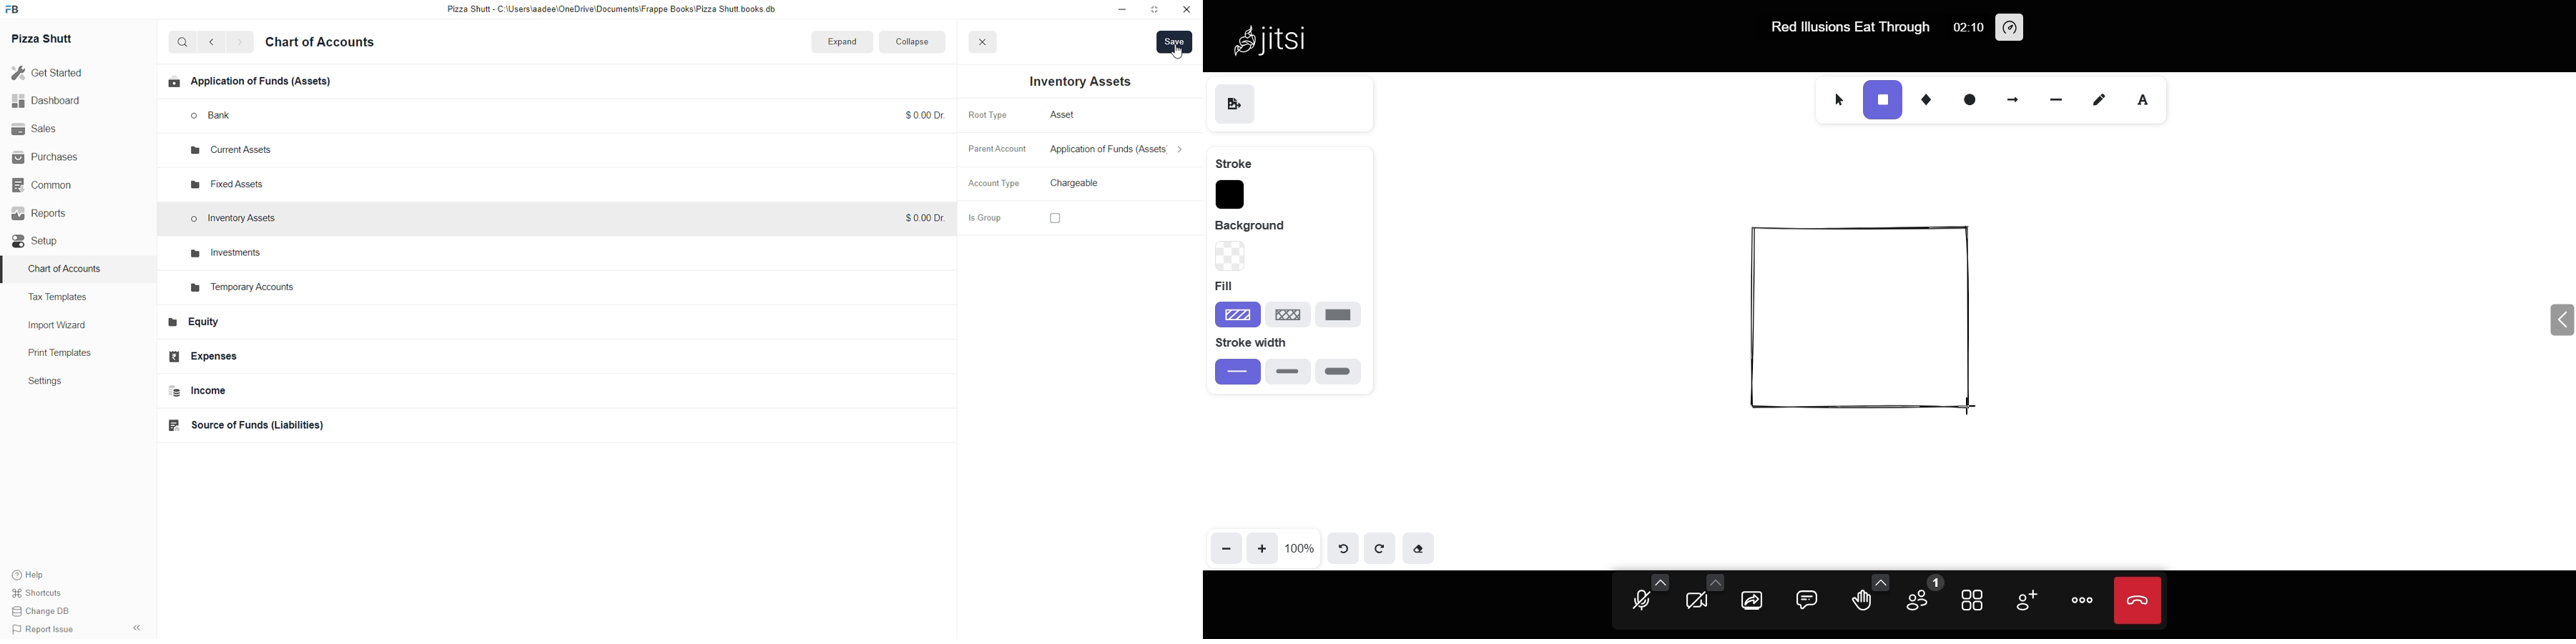 The width and height of the screenshot is (2576, 644). What do you see at coordinates (910, 41) in the screenshot?
I see `collapse ` at bounding box center [910, 41].